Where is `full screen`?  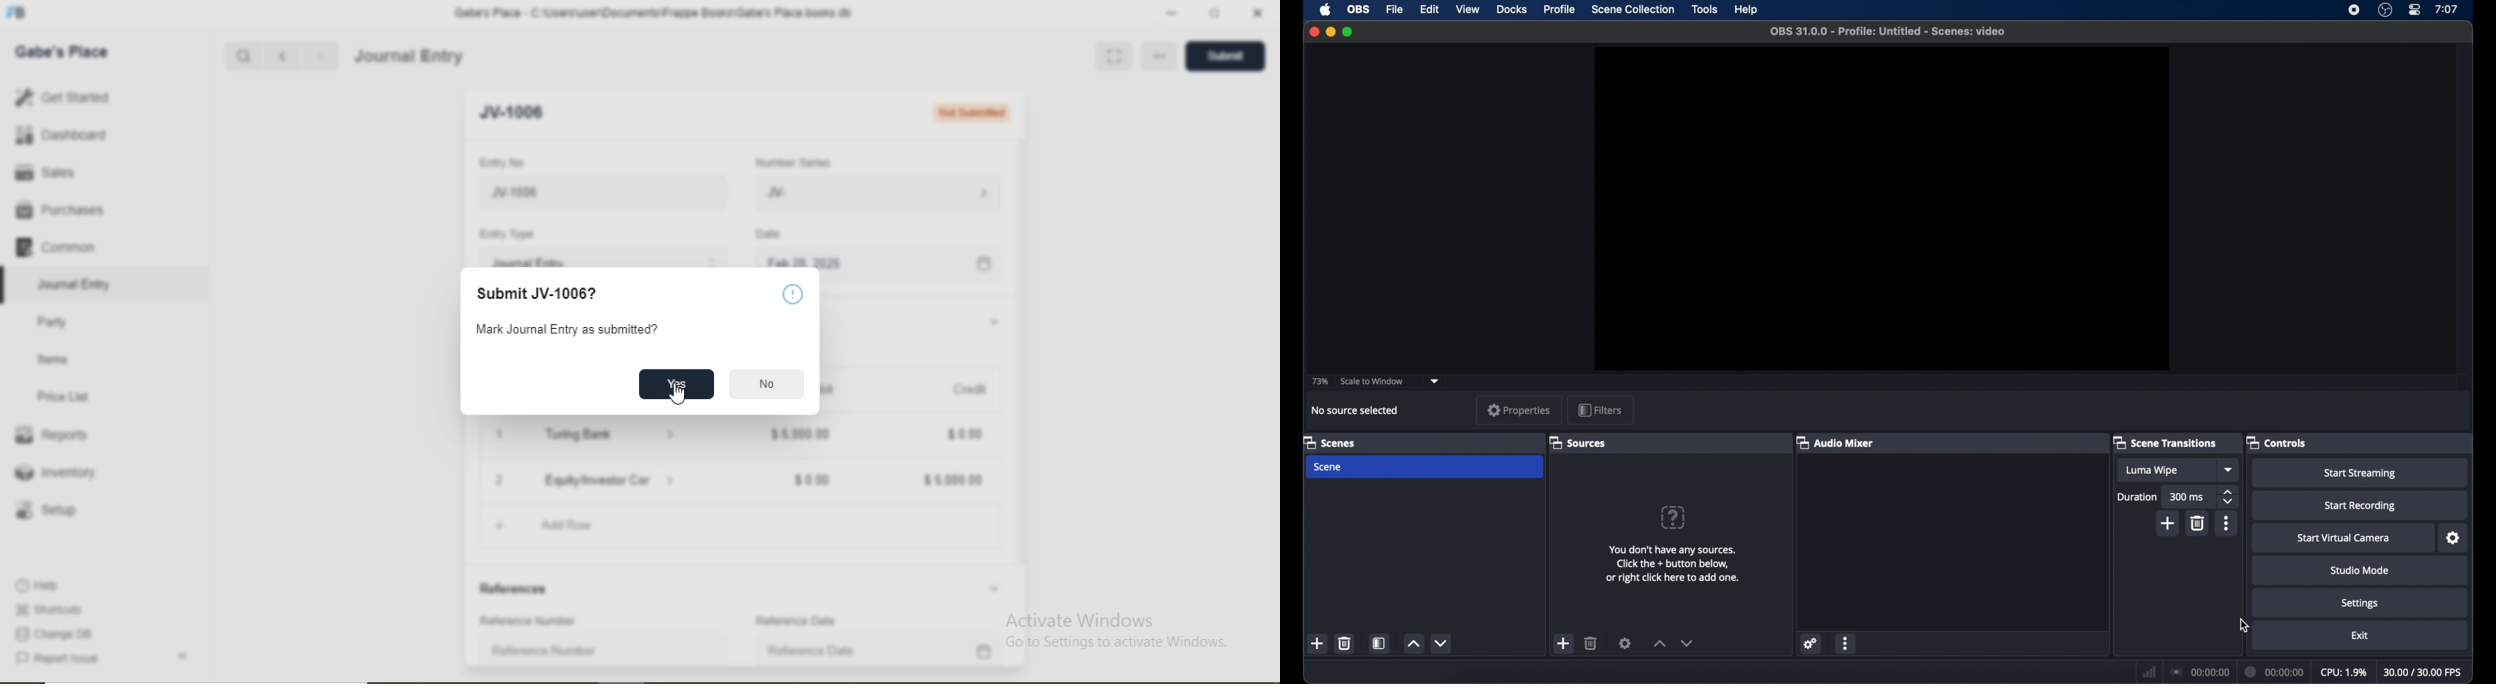
full screen is located at coordinates (1215, 13).